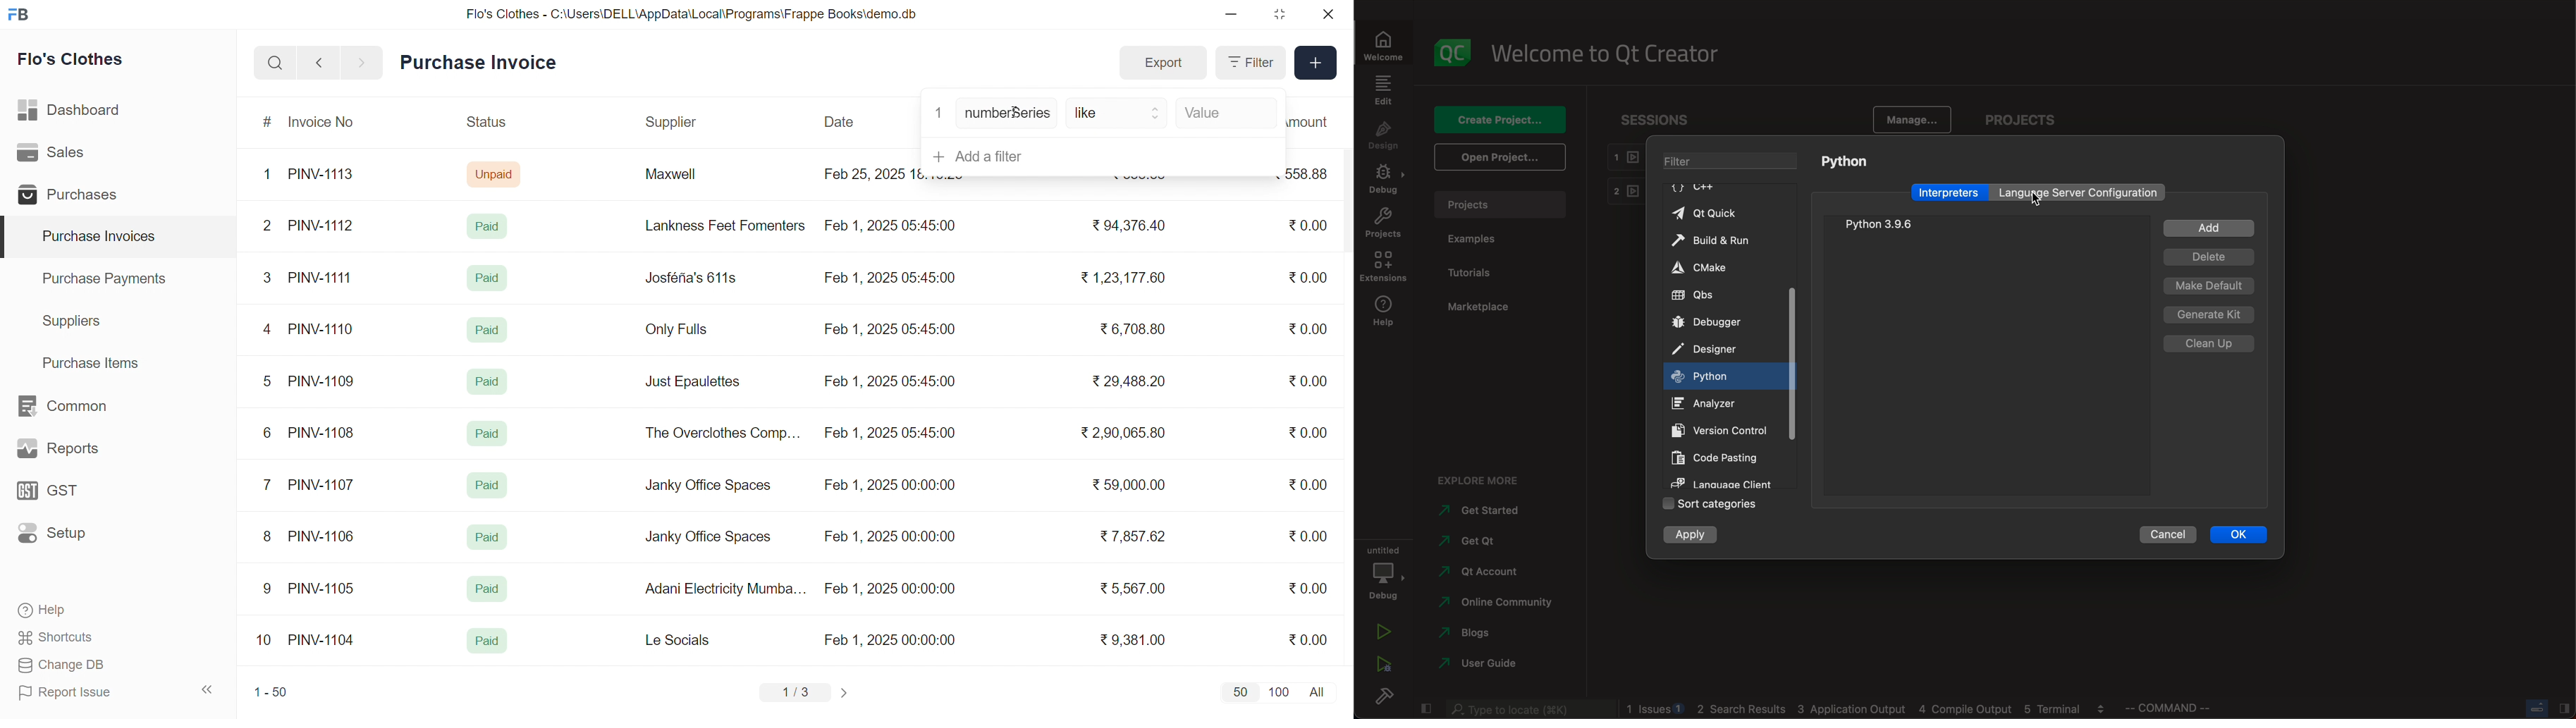 The height and width of the screenshot is (728, 2576). I want to click on Josféria's 611s, so click(689, 276).